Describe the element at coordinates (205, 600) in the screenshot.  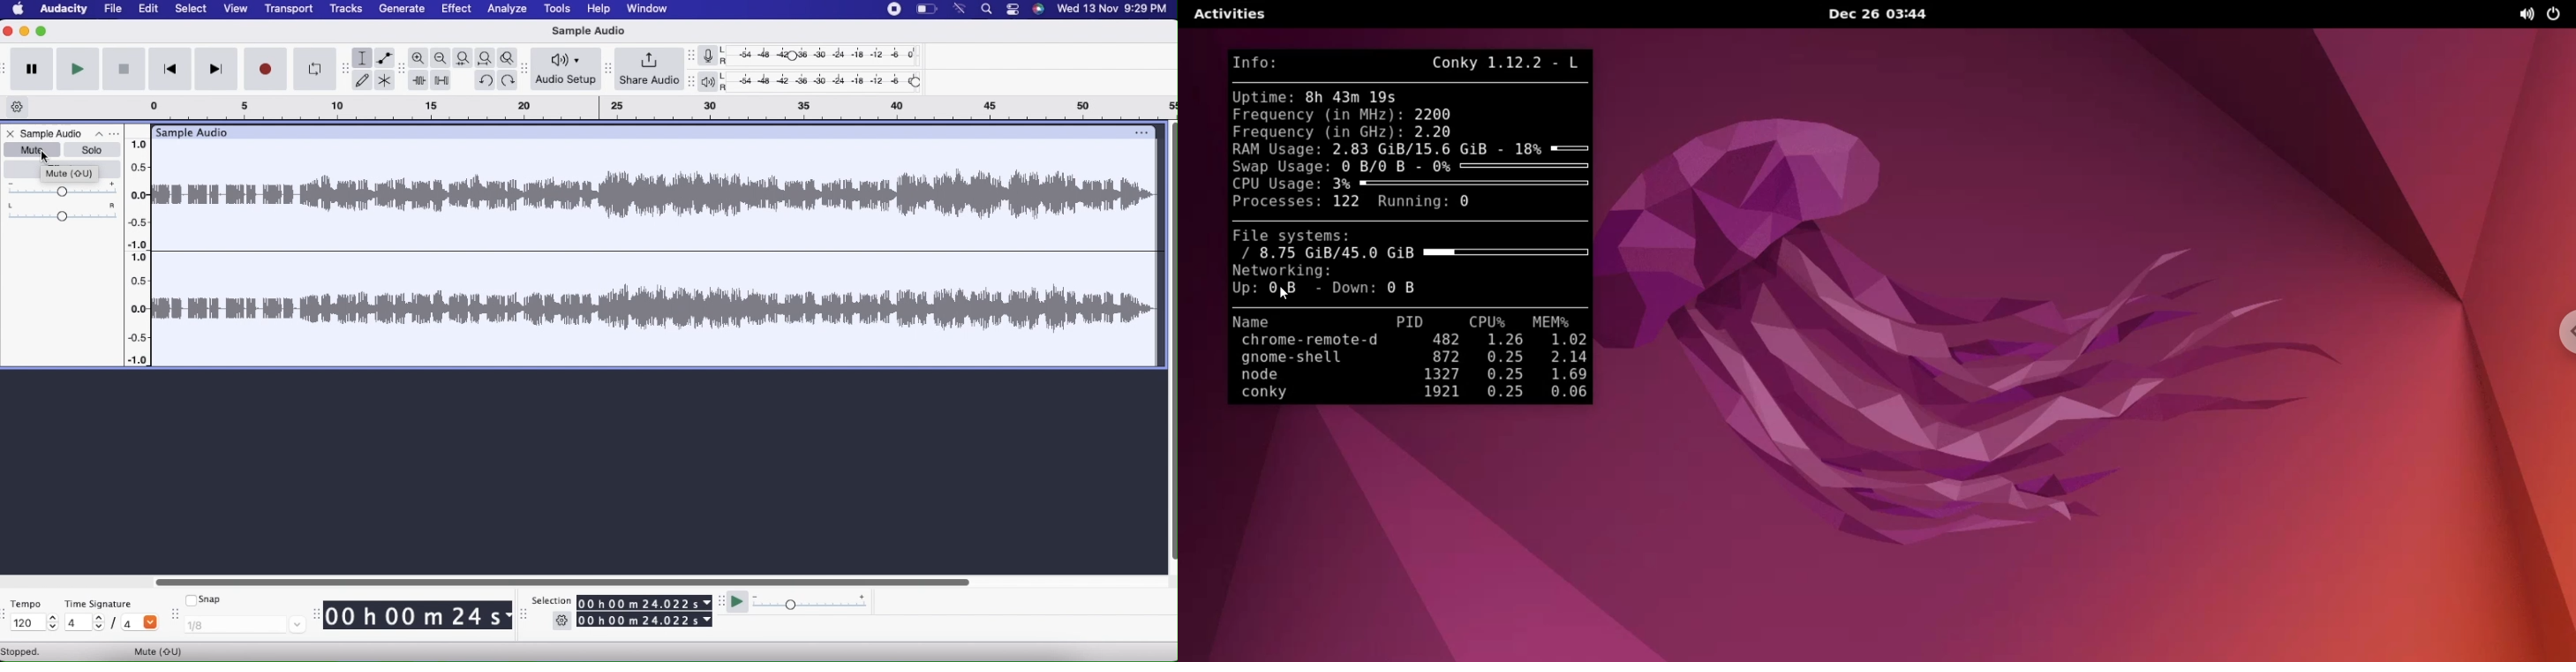
I see `Snap` at that location.